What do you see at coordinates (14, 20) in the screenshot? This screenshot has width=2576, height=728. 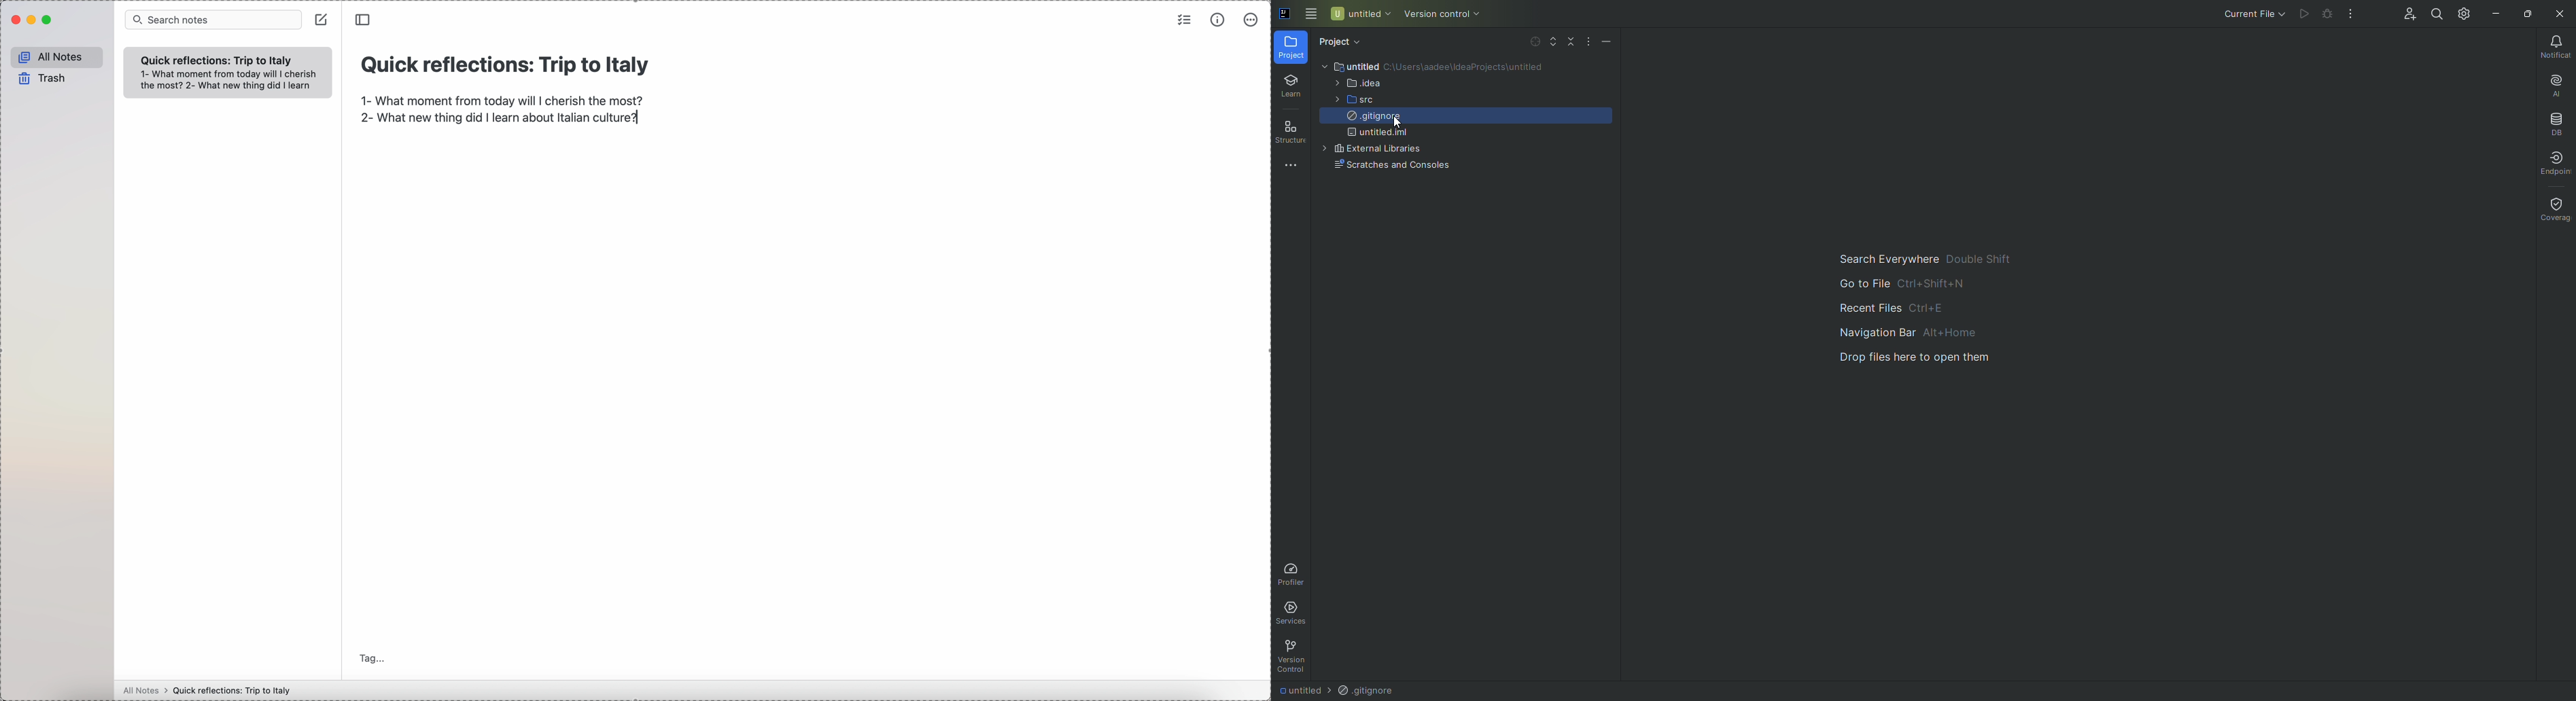 I see `close Simplenote` at bounding box center [14, 20].